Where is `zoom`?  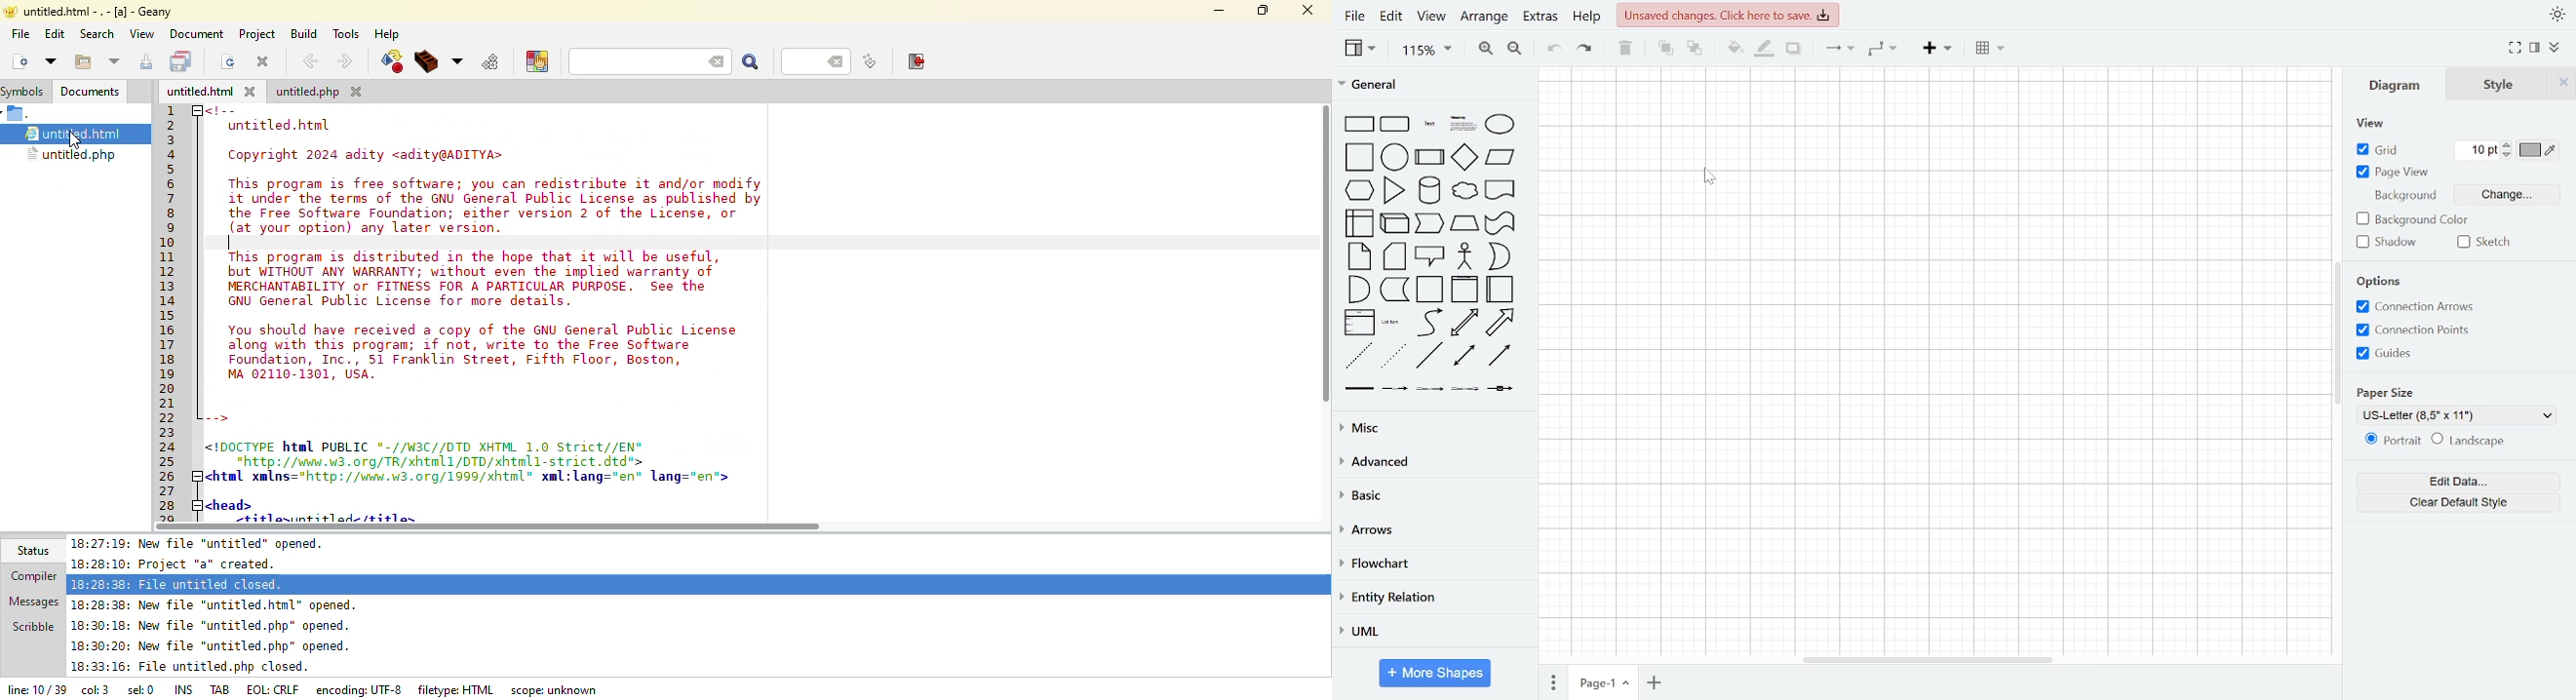 zoom is located at coordinates (1426, 50).